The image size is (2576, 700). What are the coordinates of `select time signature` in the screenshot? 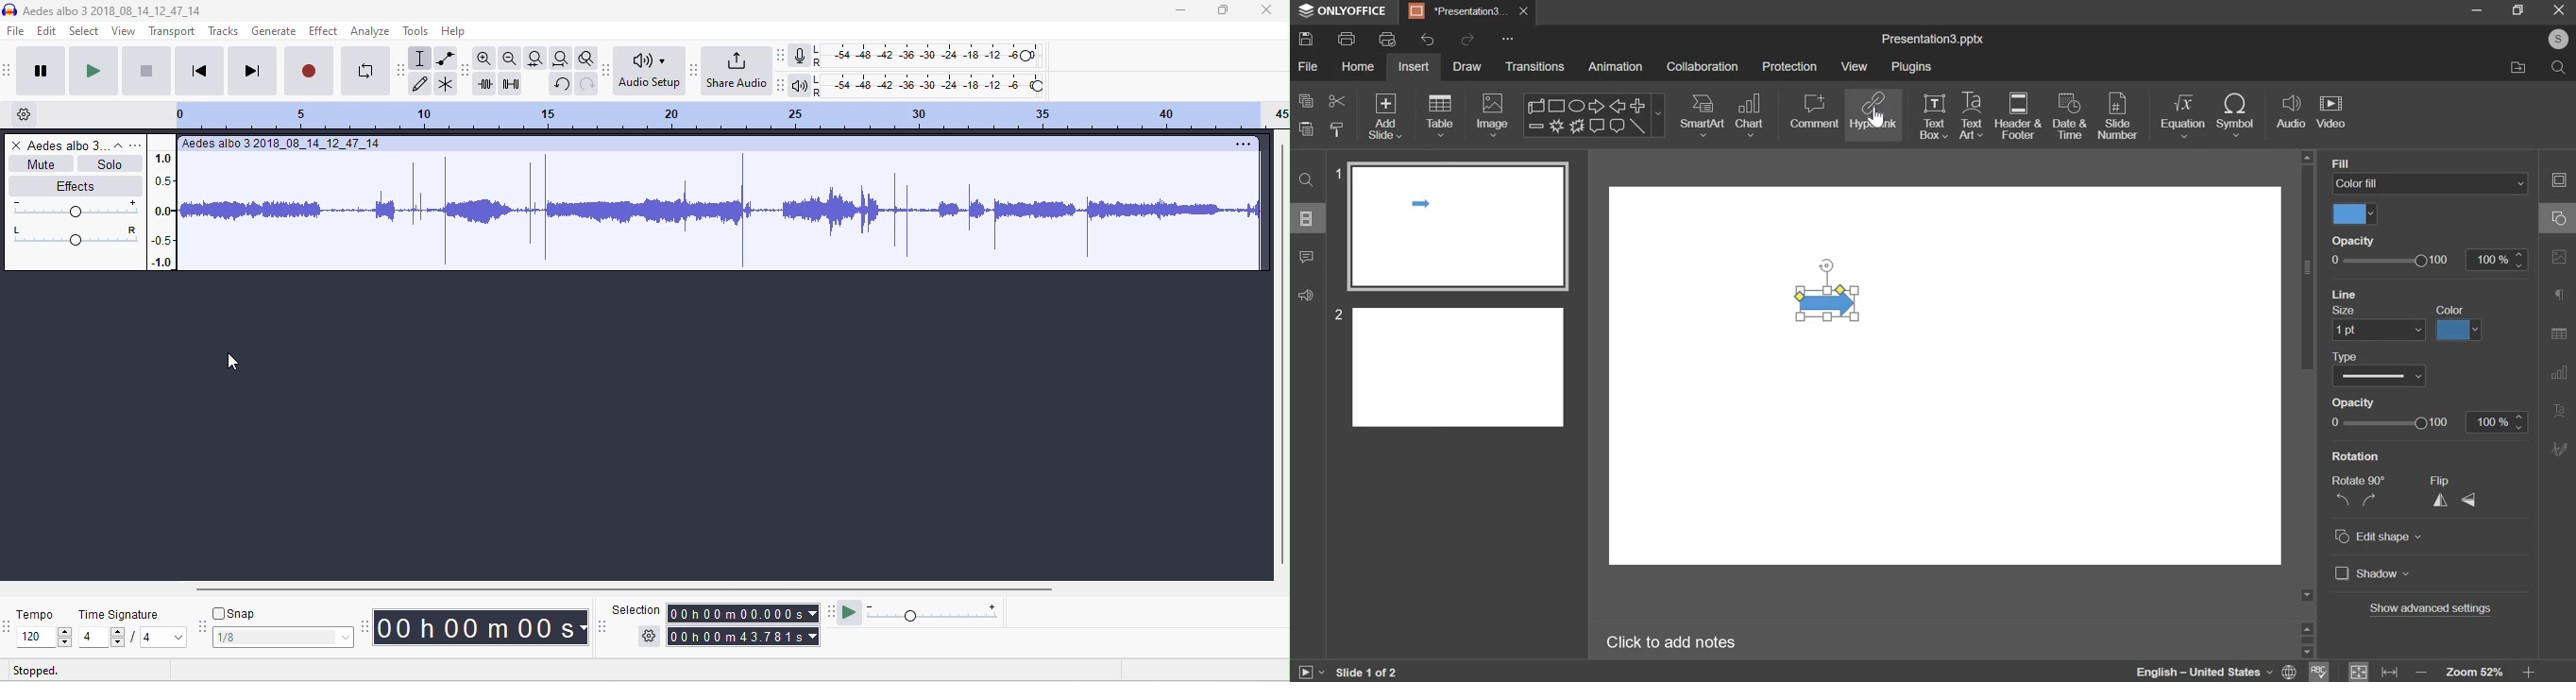 It's located at (131, 638).